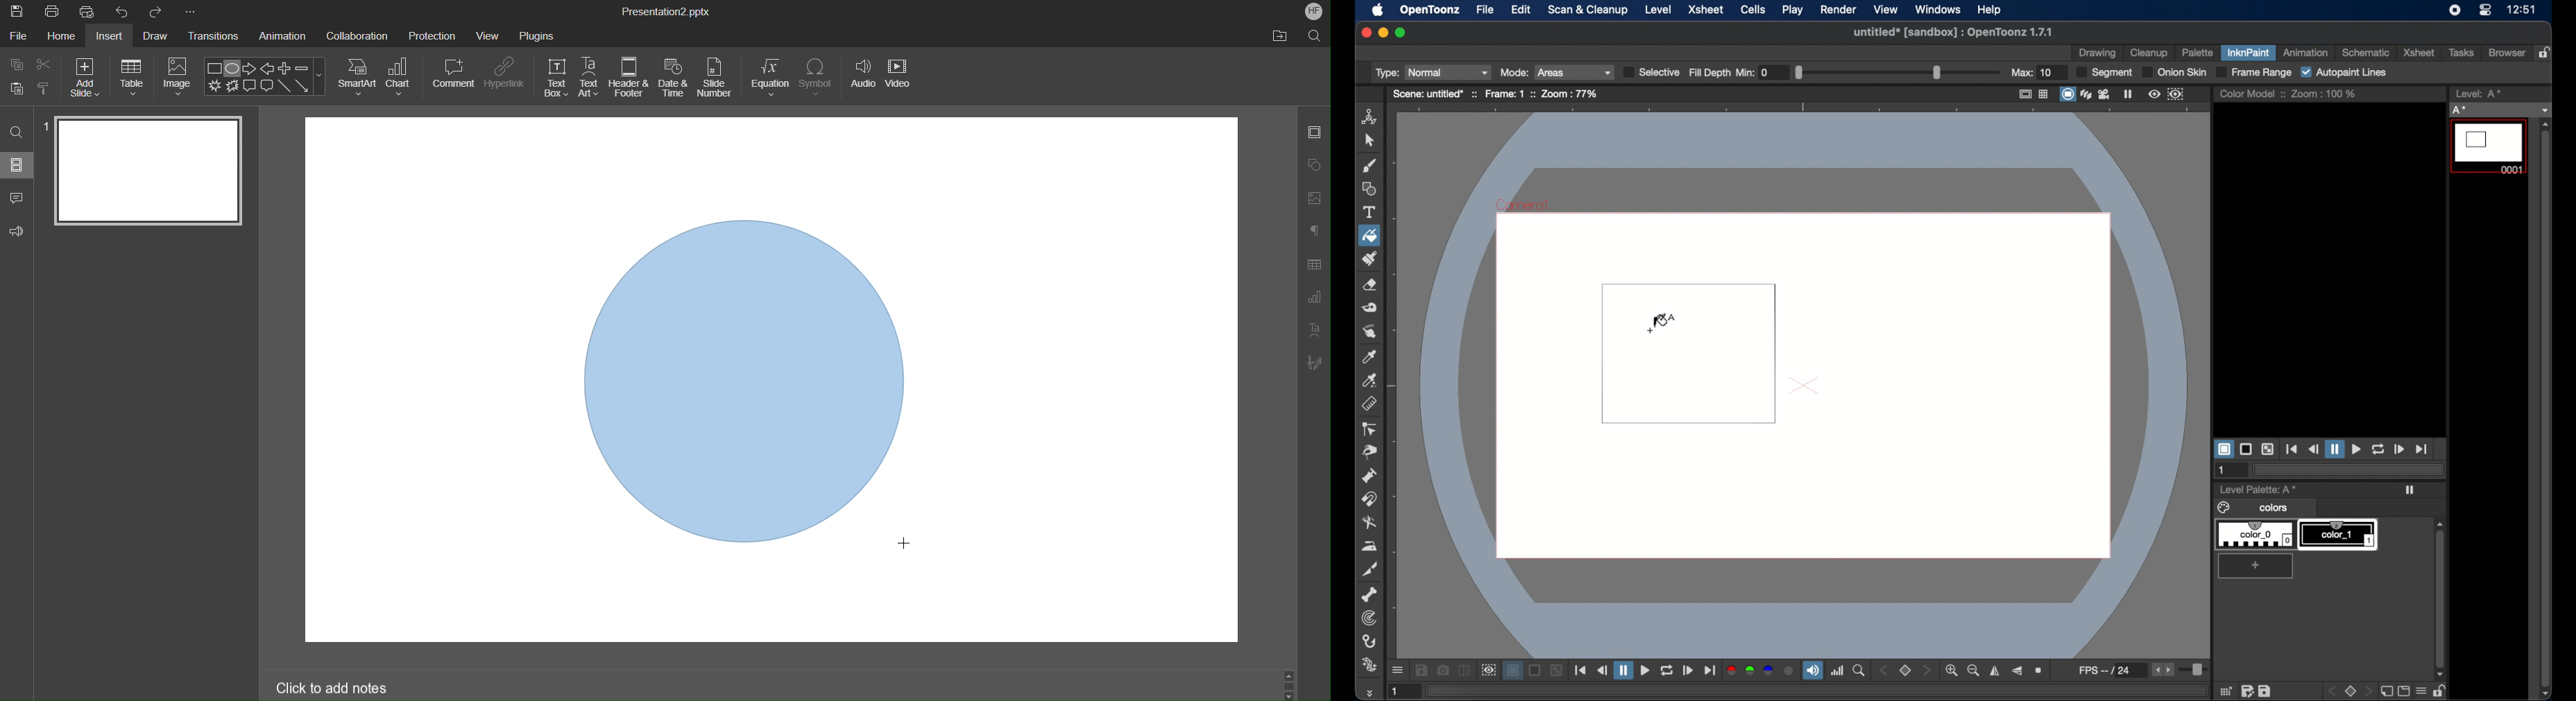  What do you see at coordinates (357, 76) in the screenshot?
I see `SmartArt` at bounding box center [357, 76].